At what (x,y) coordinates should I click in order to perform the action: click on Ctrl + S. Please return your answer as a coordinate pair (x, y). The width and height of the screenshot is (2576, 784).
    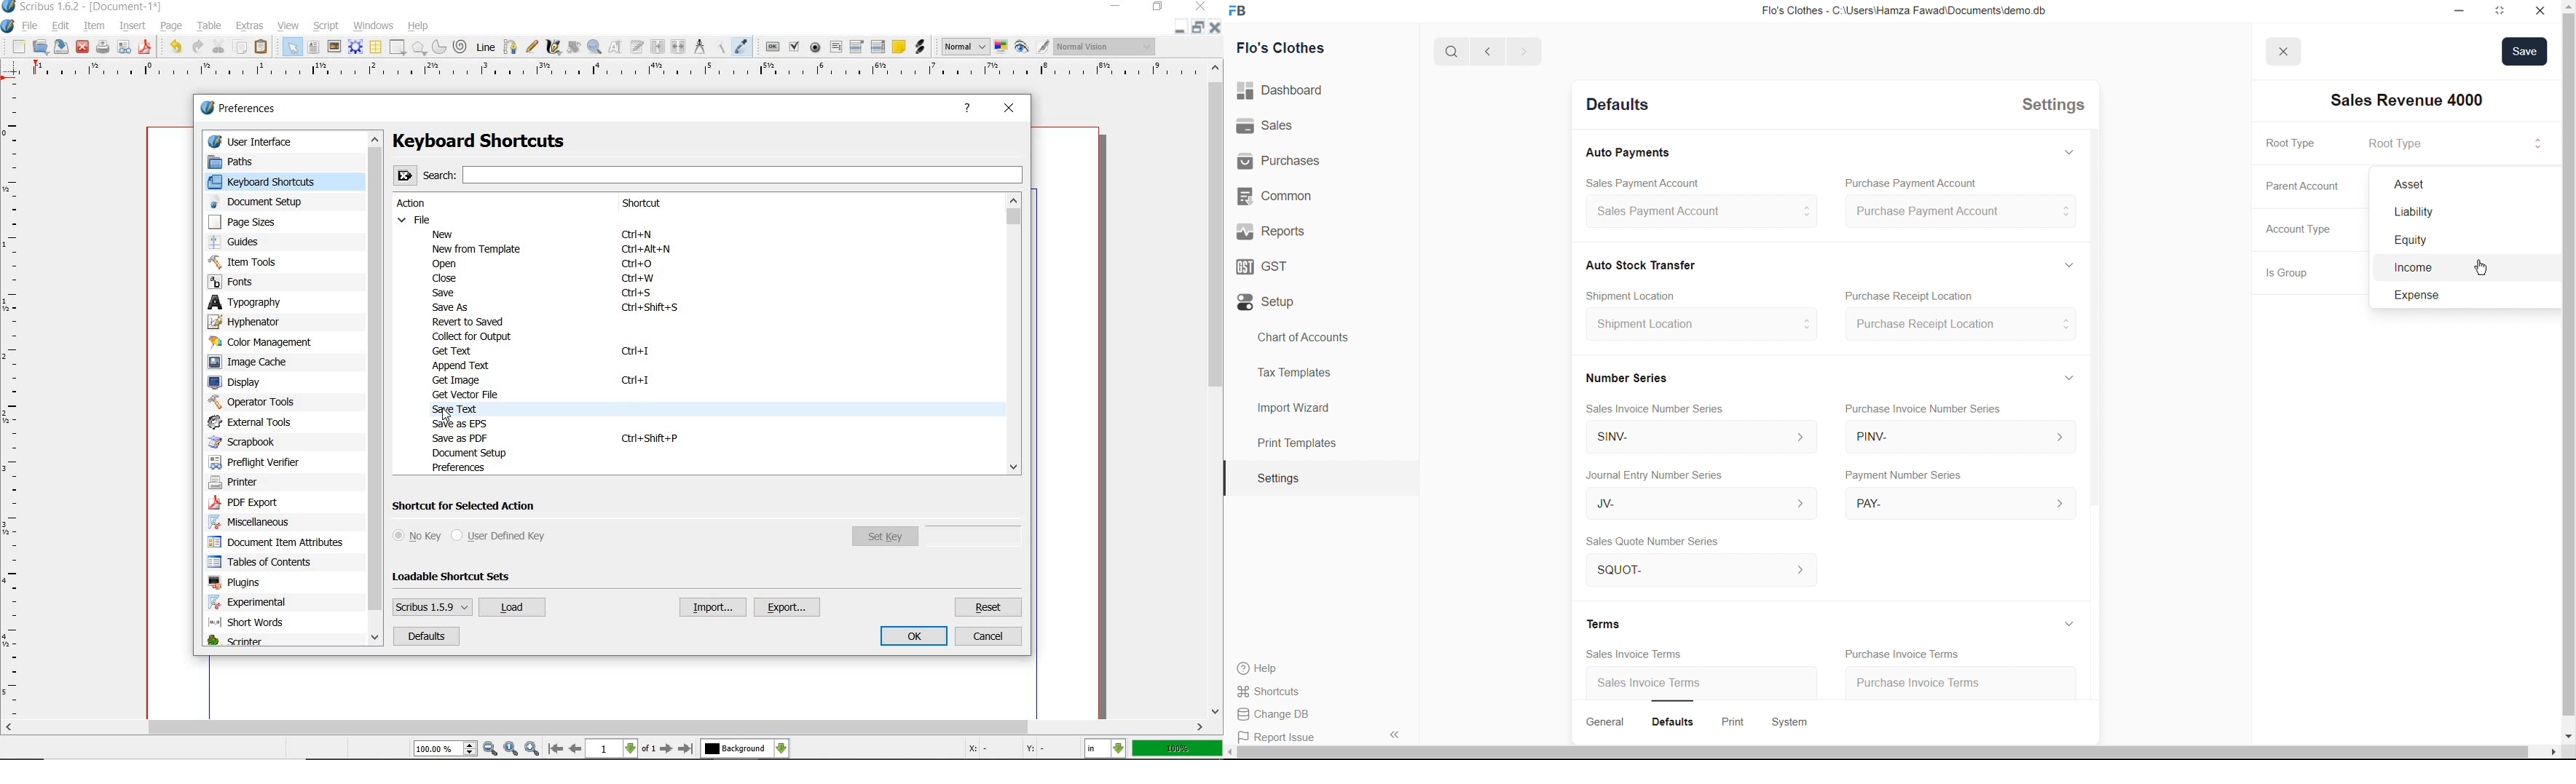
    Looking at the image, I should click on (638, 293).